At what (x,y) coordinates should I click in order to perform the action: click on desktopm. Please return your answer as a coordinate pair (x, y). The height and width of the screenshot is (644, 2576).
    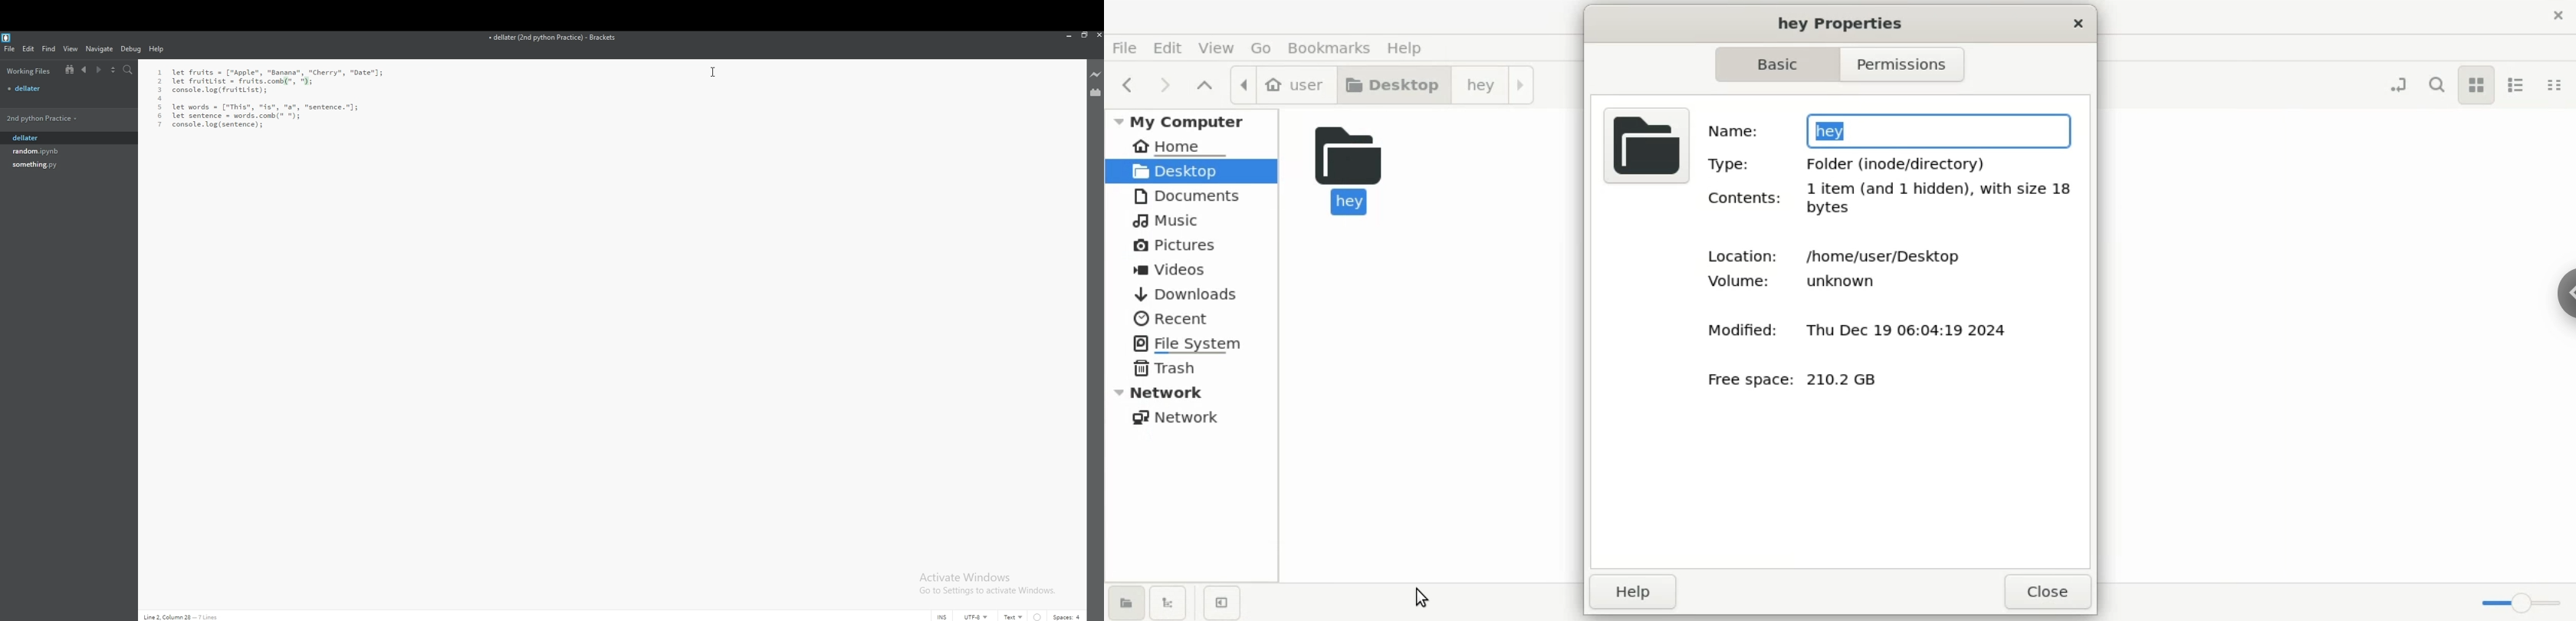
    Looking at the image, I should click on (1392, 84).